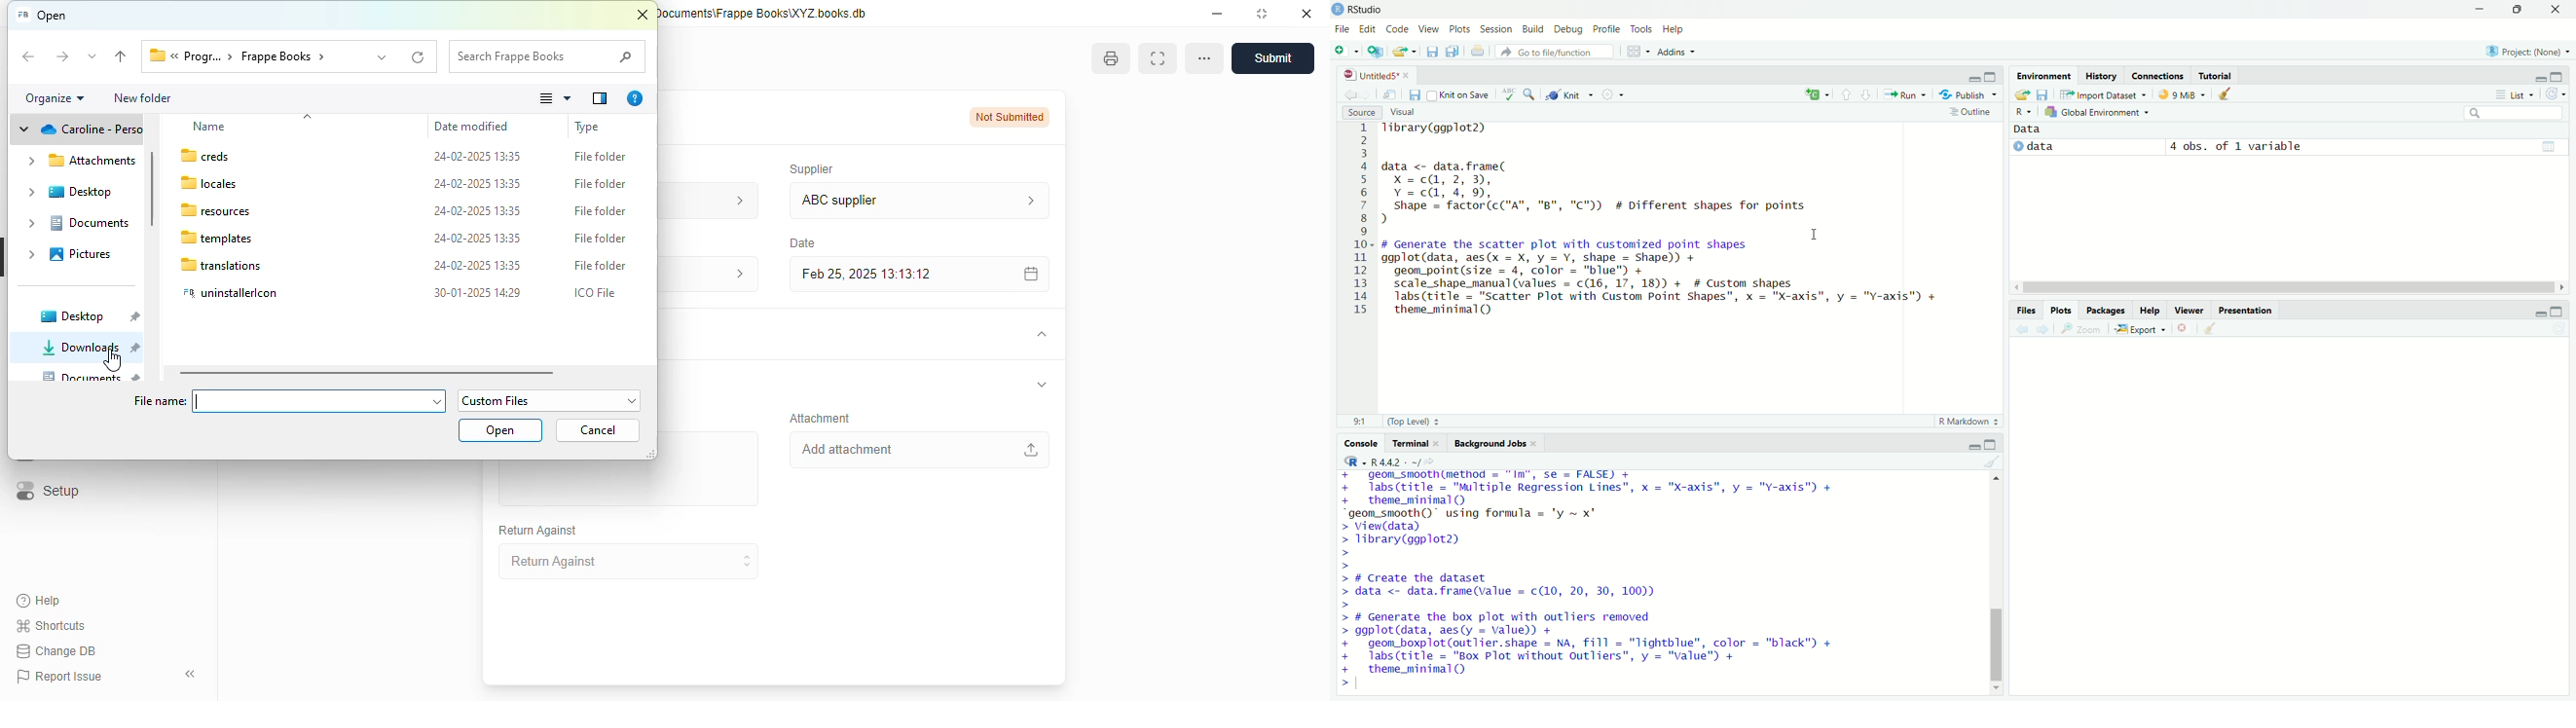 The width and height of the screenshot is (2576, 728). I want to click on date, so click(800, 242).